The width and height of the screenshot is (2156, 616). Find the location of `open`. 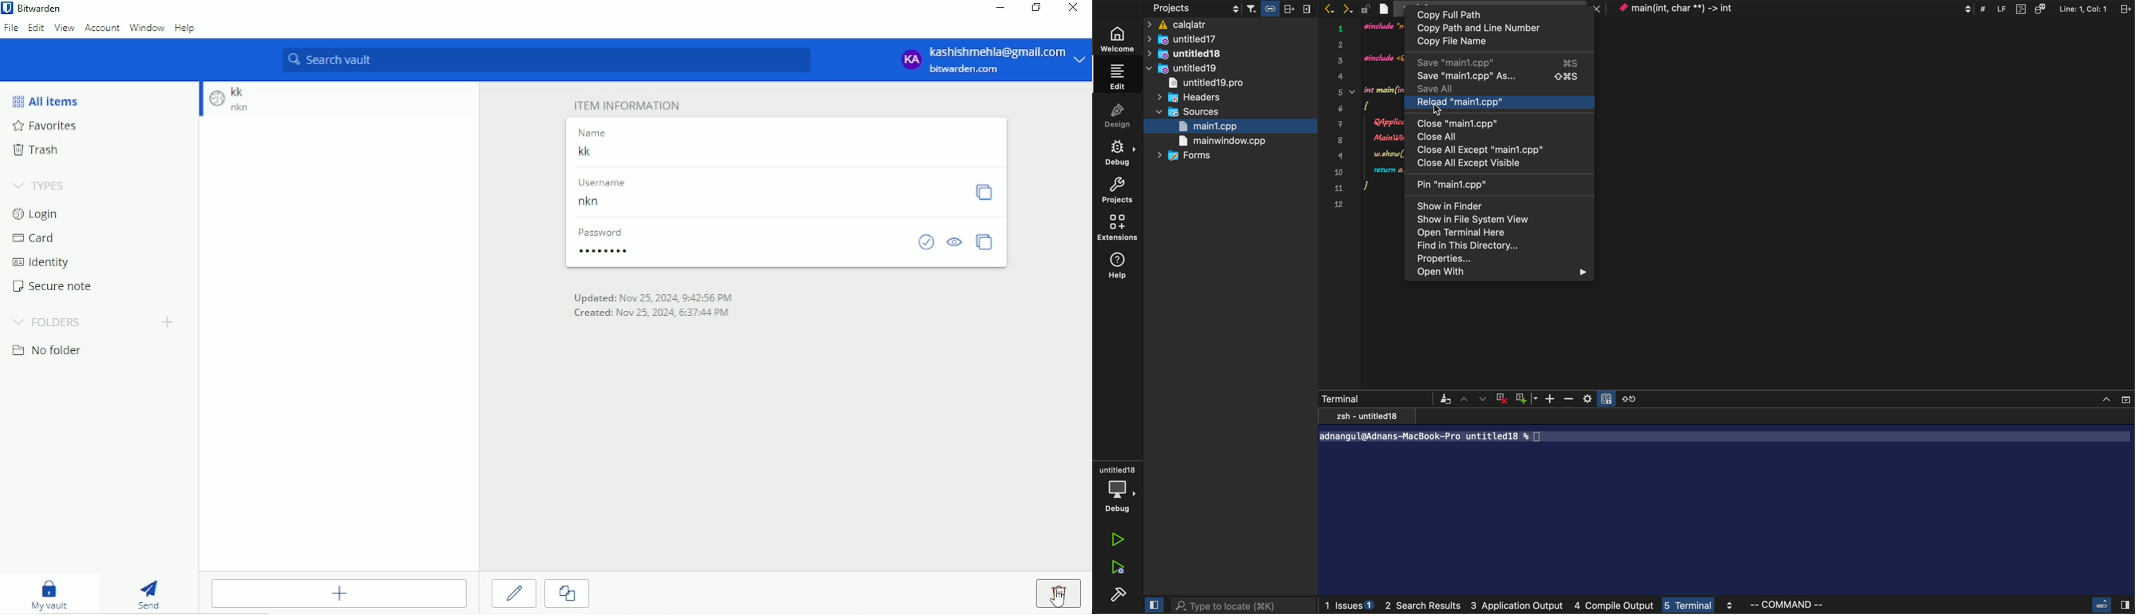

open is located at coordinates (1466, 234).